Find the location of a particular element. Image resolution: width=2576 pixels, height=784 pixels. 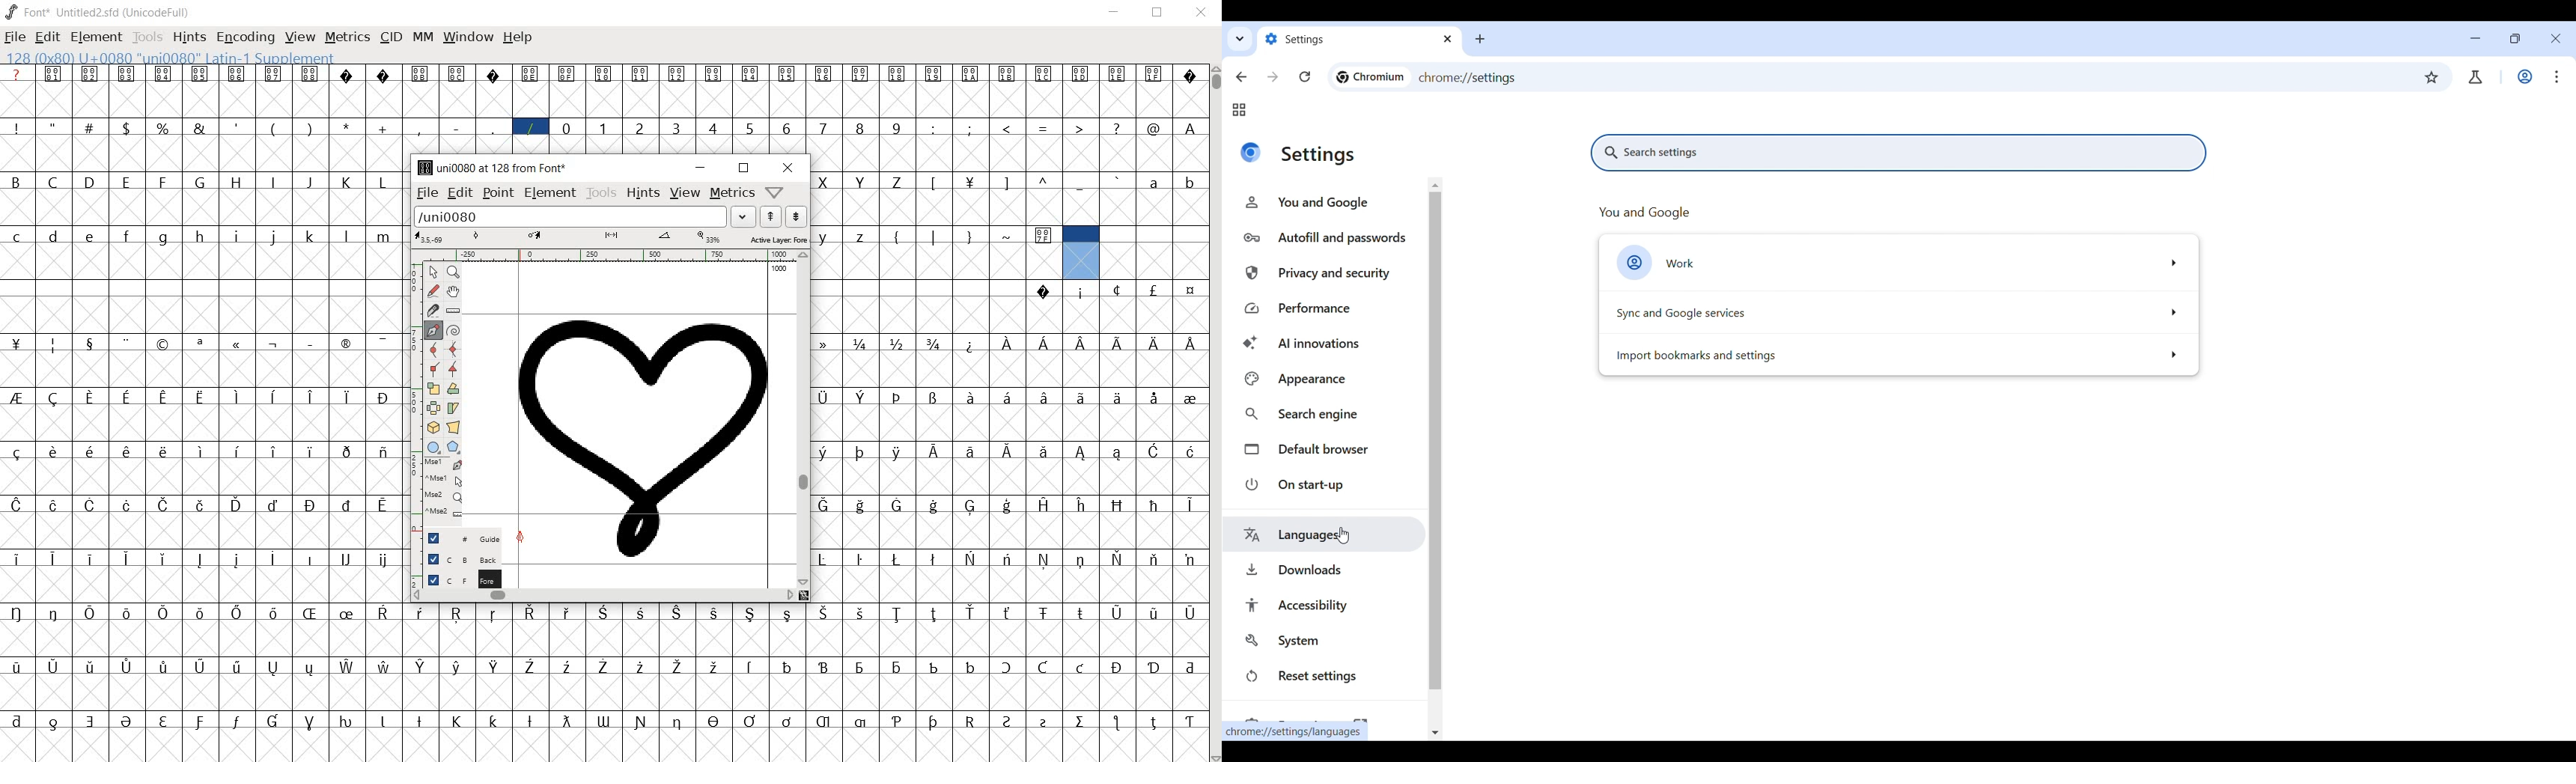

glyph is located at coordinates (969, 183).